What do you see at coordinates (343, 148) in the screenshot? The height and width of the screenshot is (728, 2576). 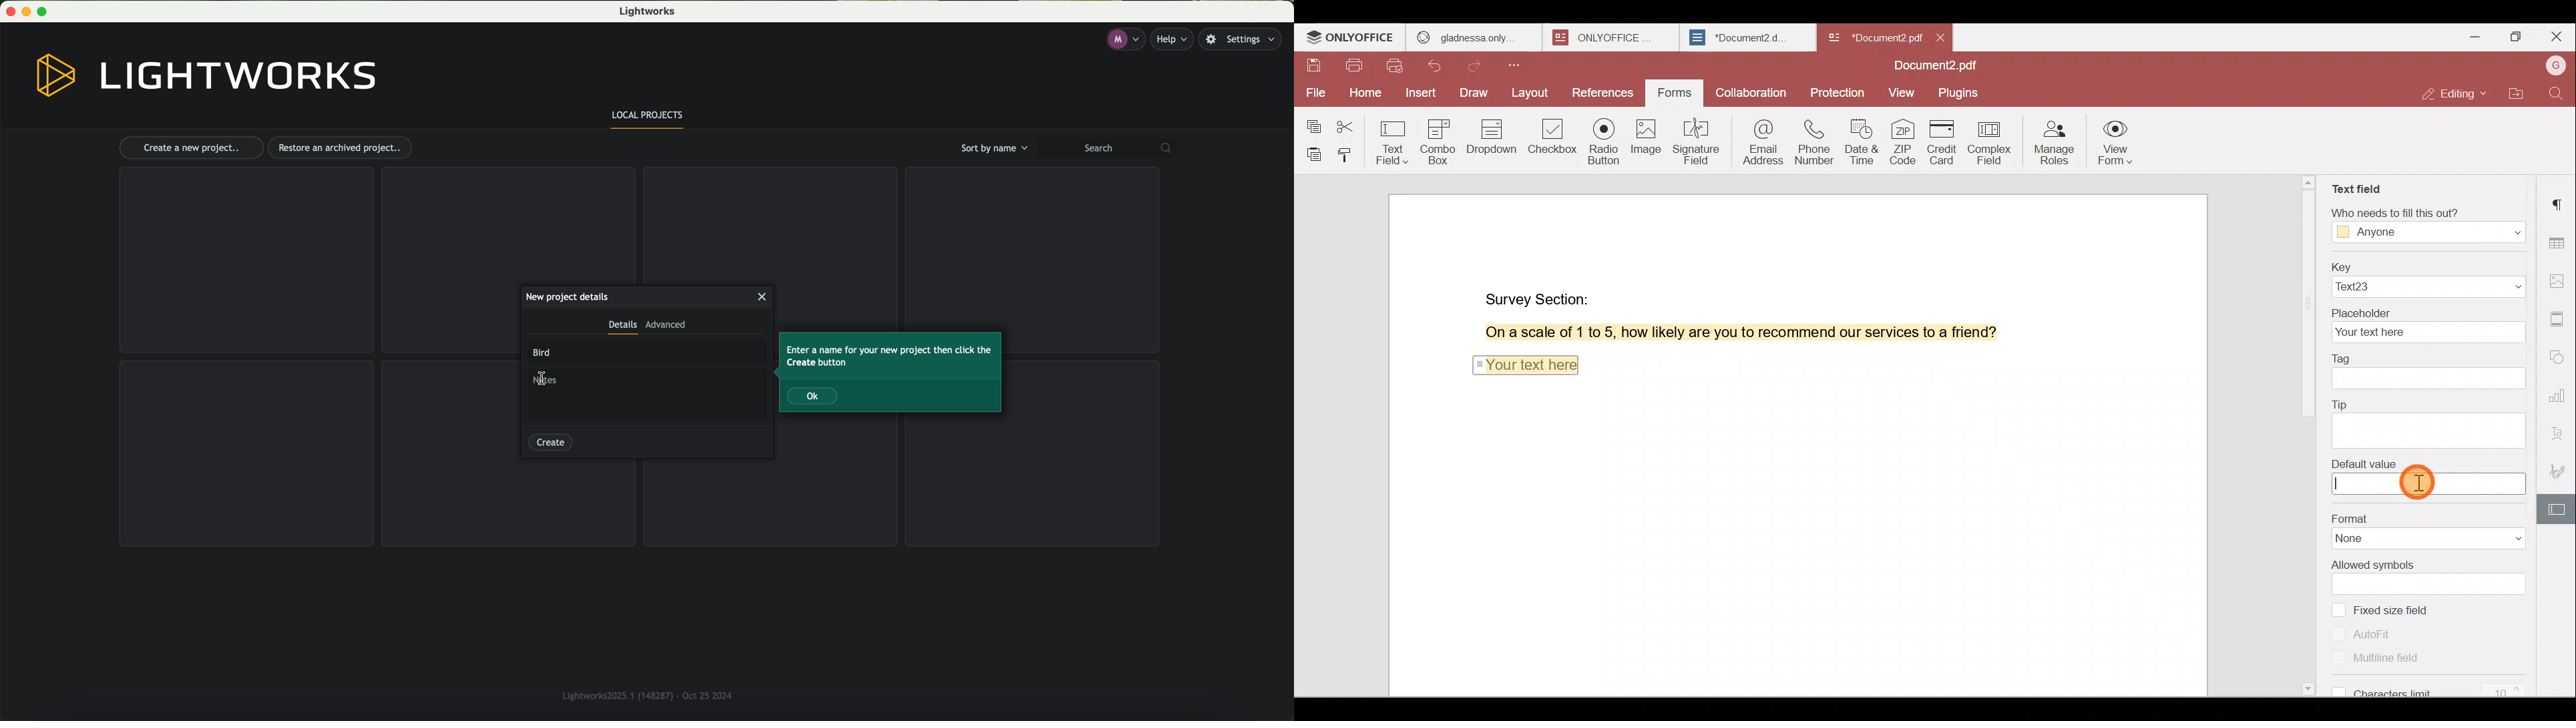 I see `restore an archived project` at bounding box center [343, 148].